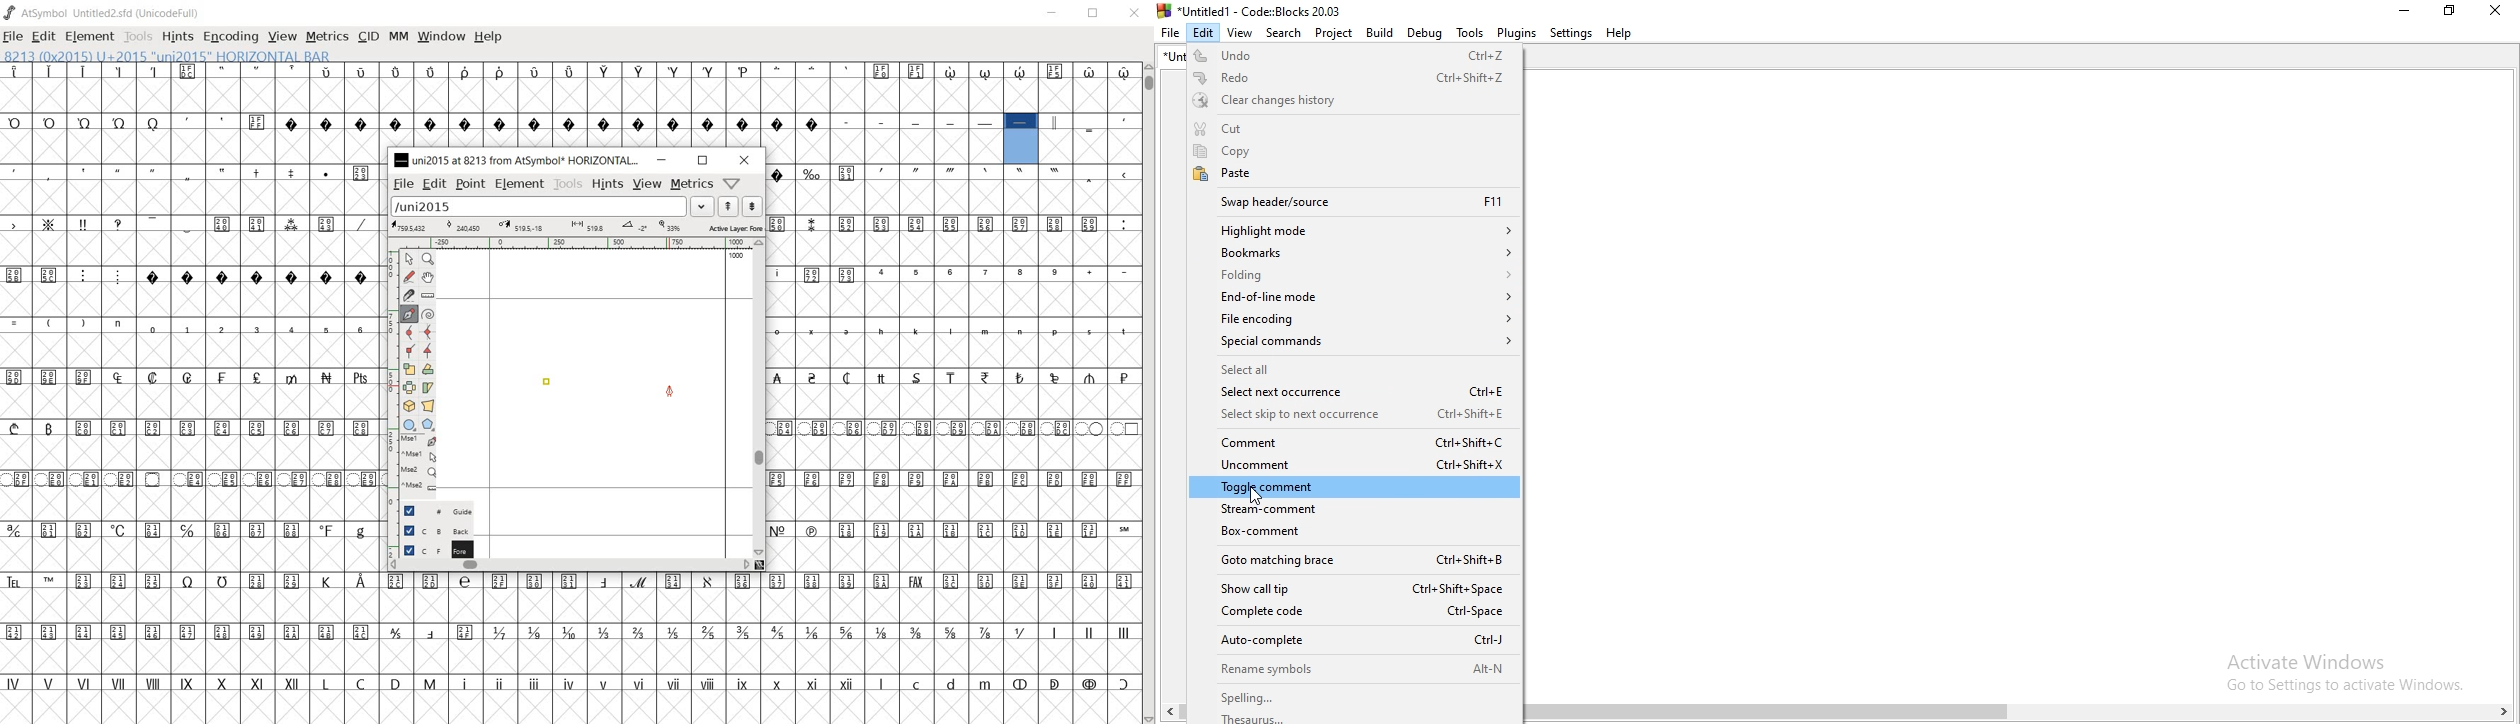  Describe the element at coordinates (1055, 13) in the screenshot. I see `MINIMIZE` at that location.